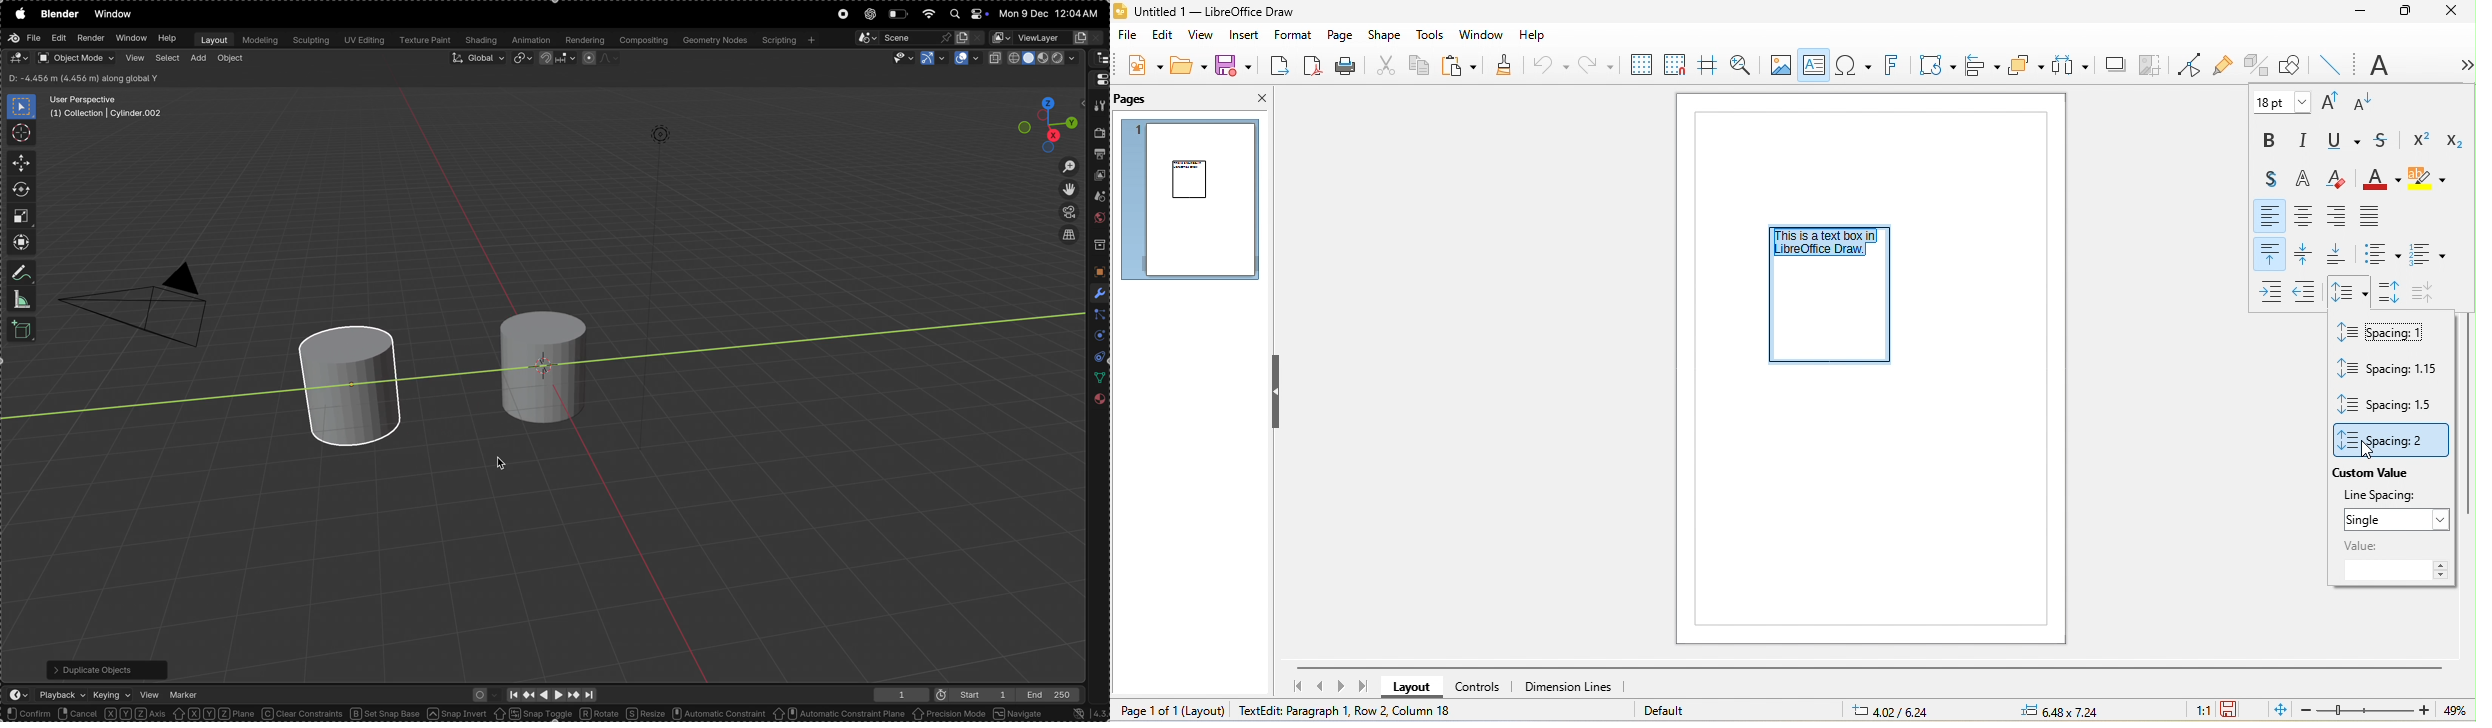 The height and width of the screenshot is (728, 2492). Describe the element at coordinates (1422, 68) in the screenshot. I see `copy` at that location.